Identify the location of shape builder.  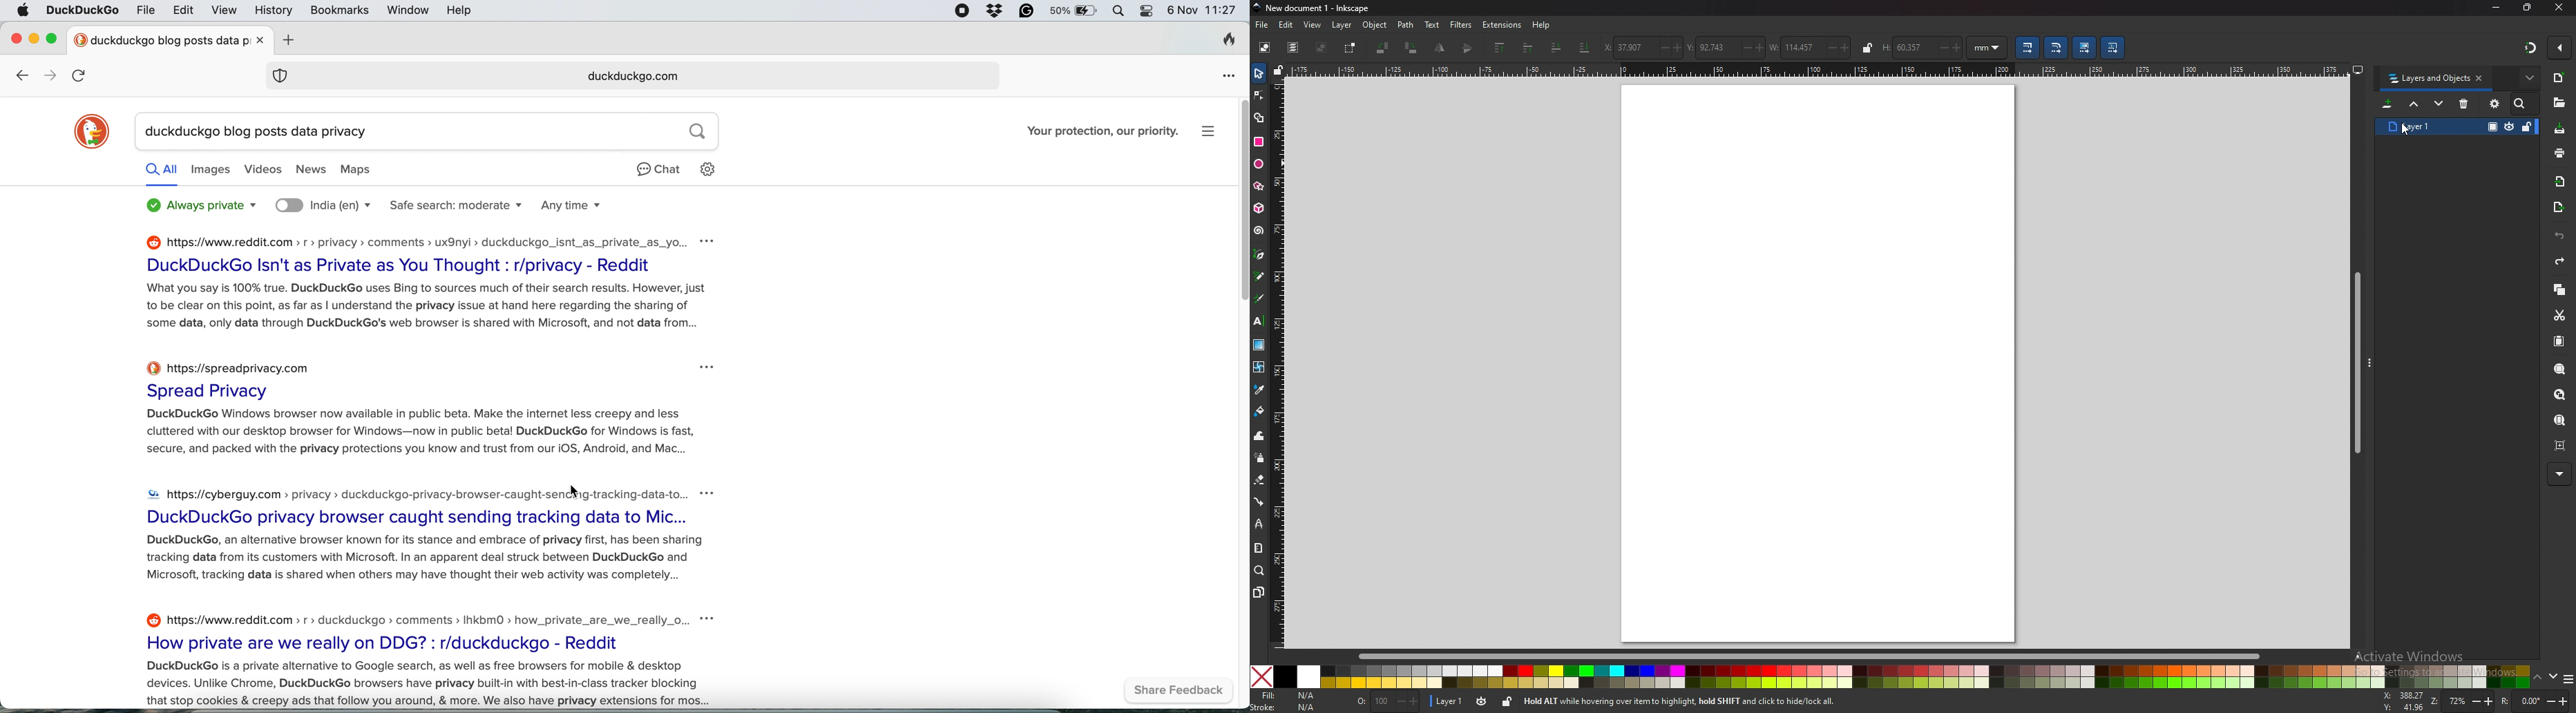
(1258, 118).